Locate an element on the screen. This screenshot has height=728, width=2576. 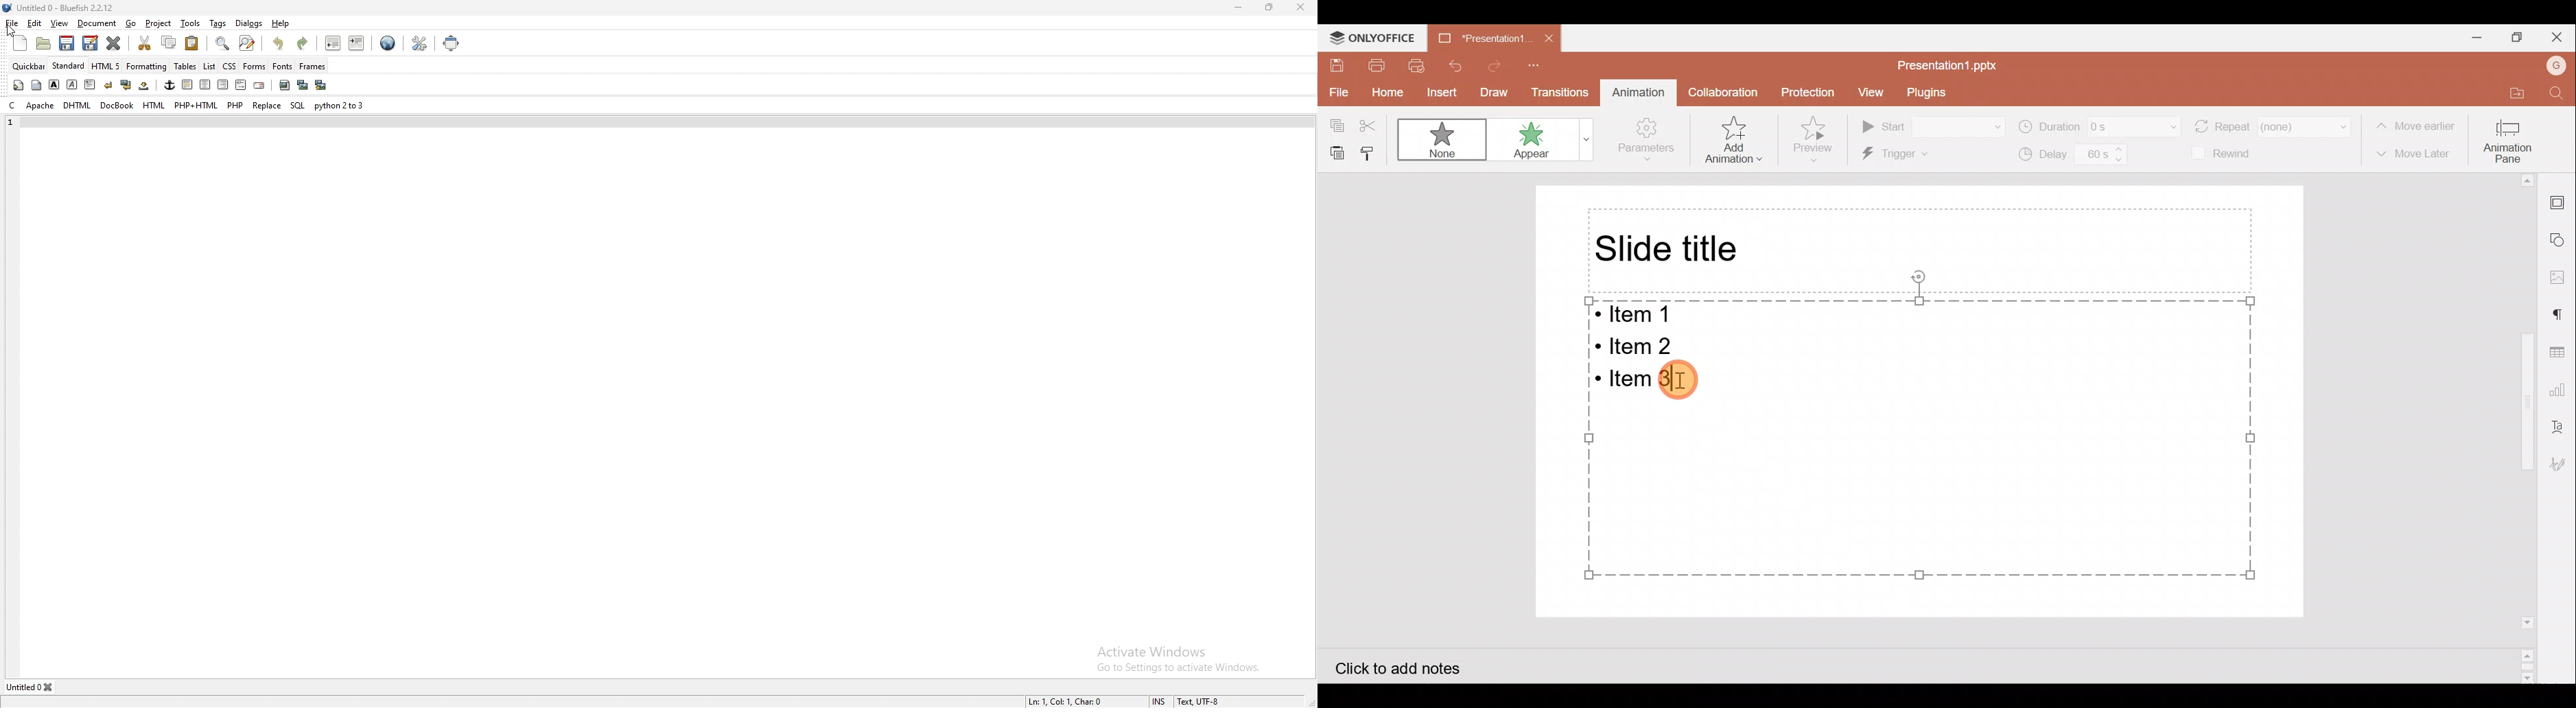
Presentation1. is located at coordinates (1478, 41).